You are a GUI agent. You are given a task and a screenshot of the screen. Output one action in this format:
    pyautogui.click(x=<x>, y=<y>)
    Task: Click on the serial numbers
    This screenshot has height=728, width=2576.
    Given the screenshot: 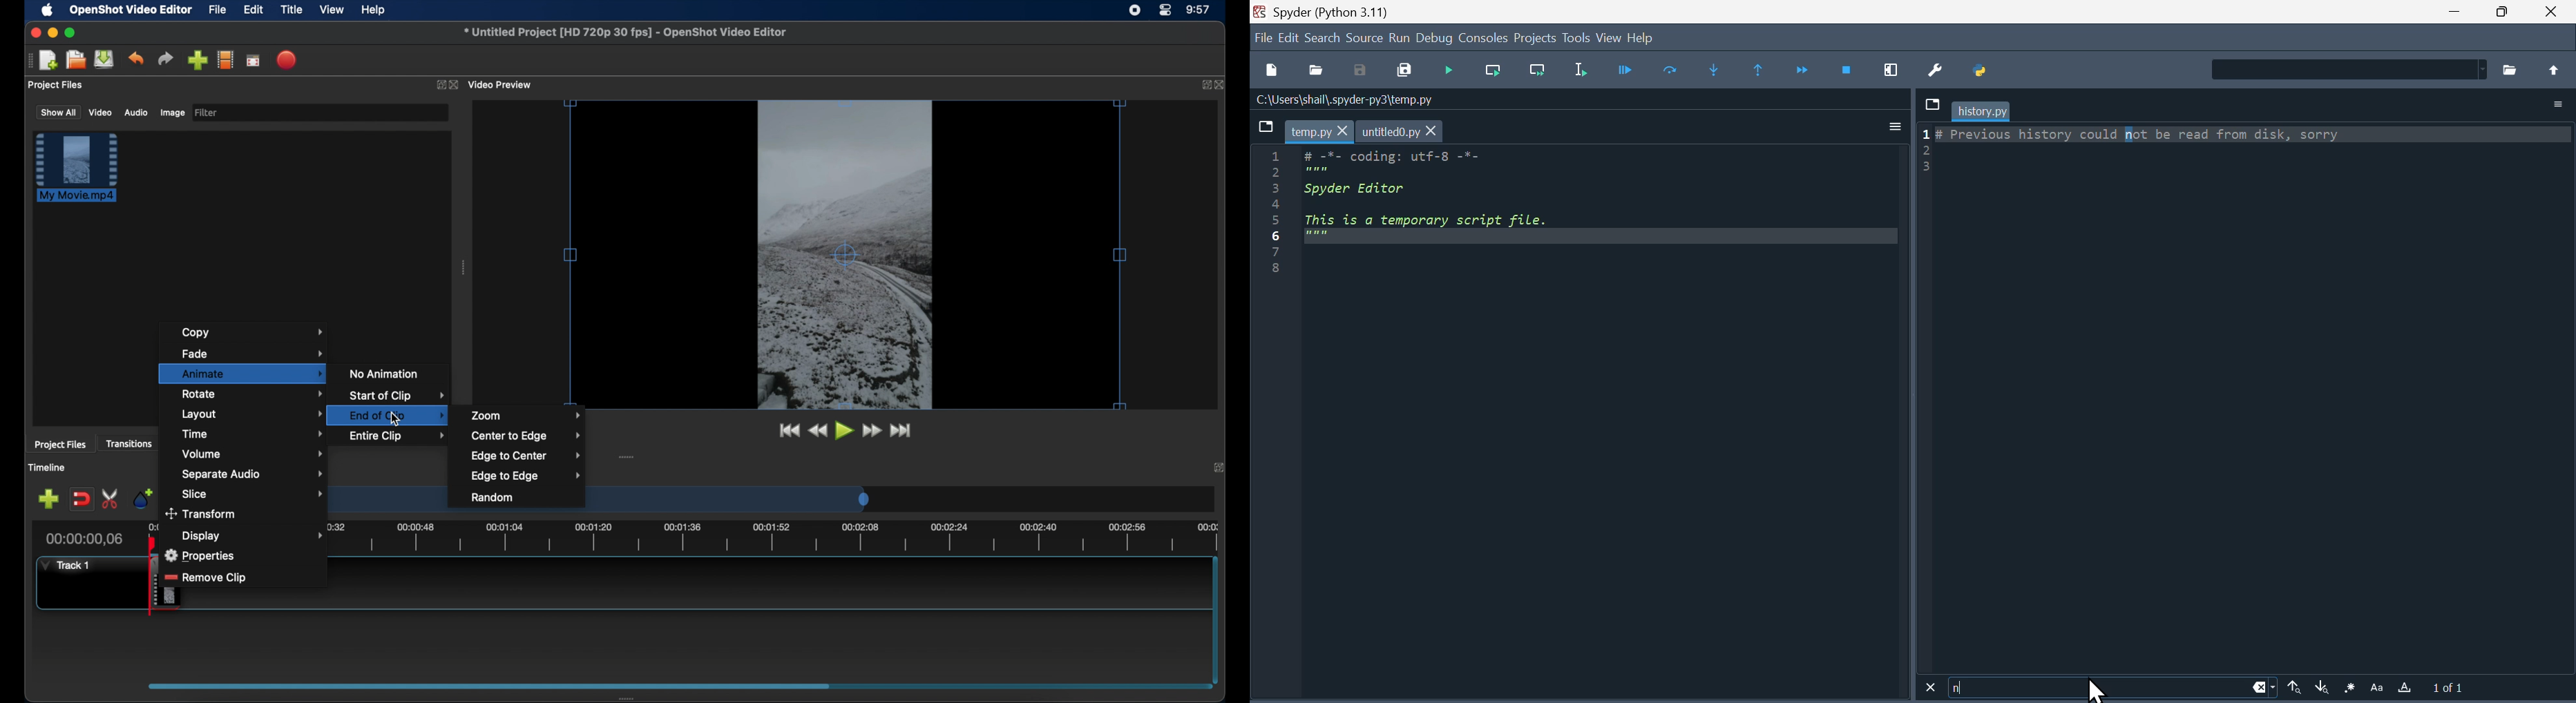 What is the action you would take?
    pyautogui.click(x=1925, y=152)
    